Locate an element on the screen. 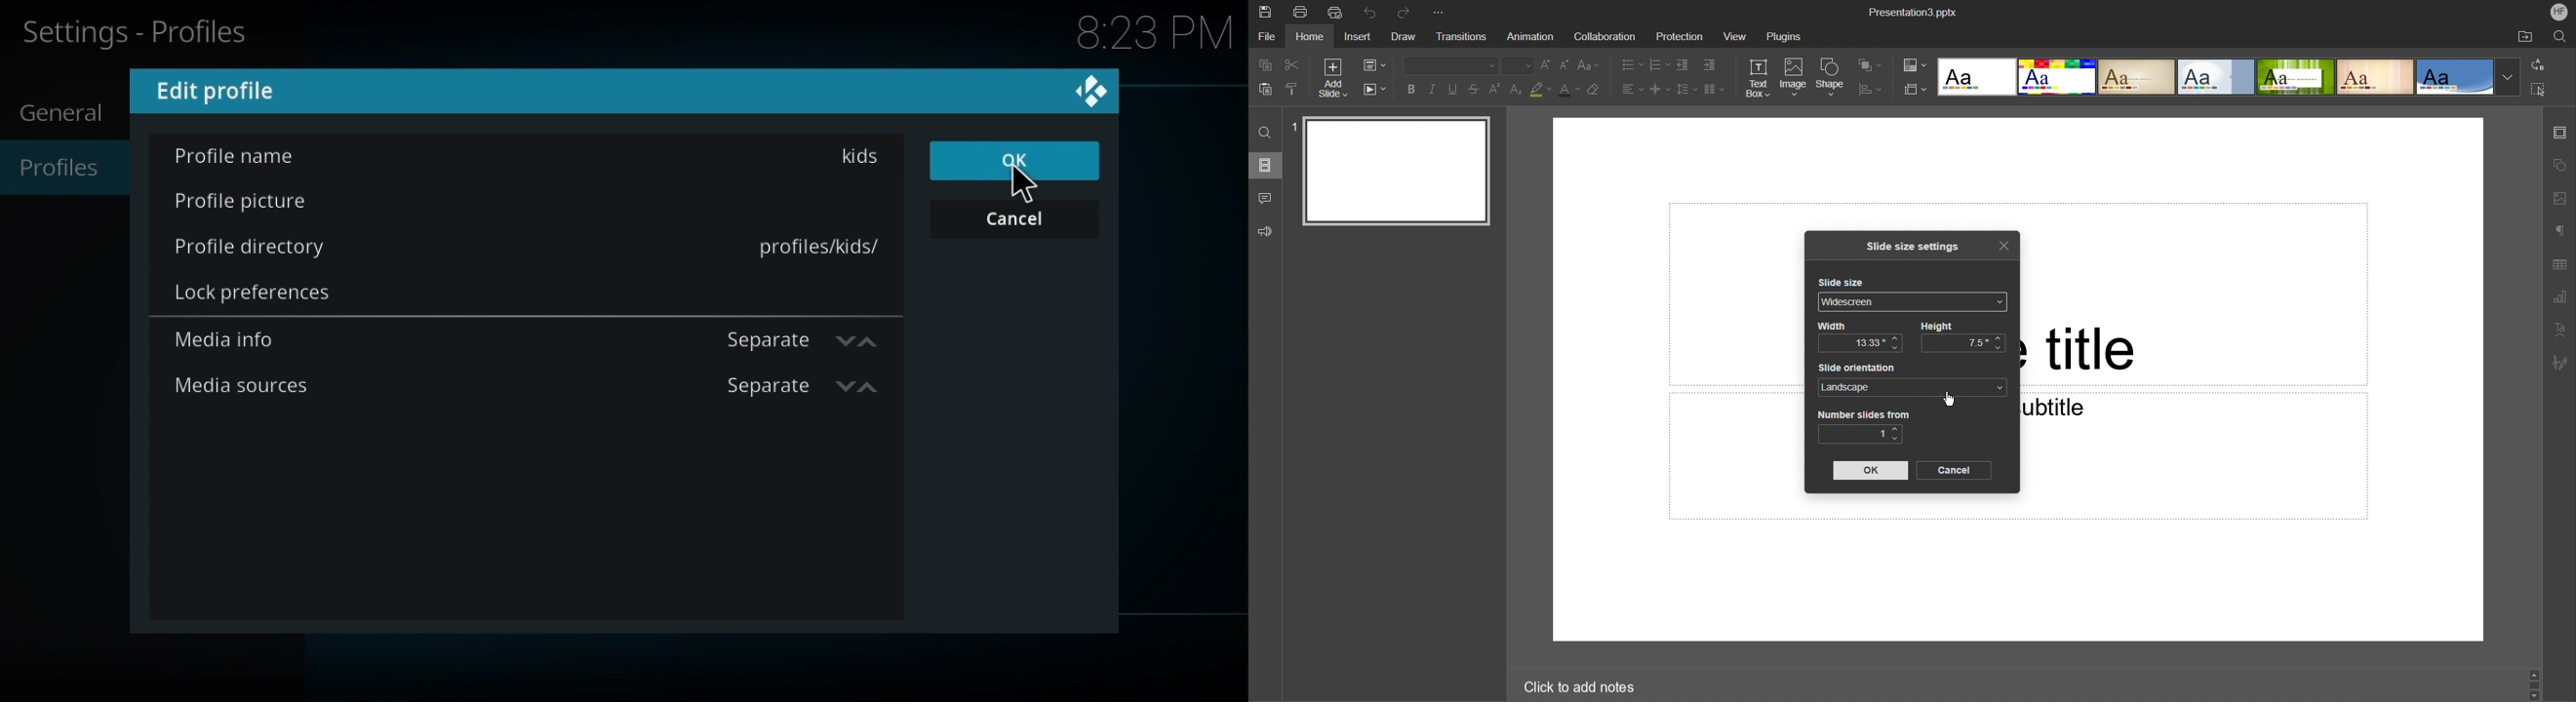 This screenshot has width=2576, height=728. Separate is located at coordinates (798, 389).